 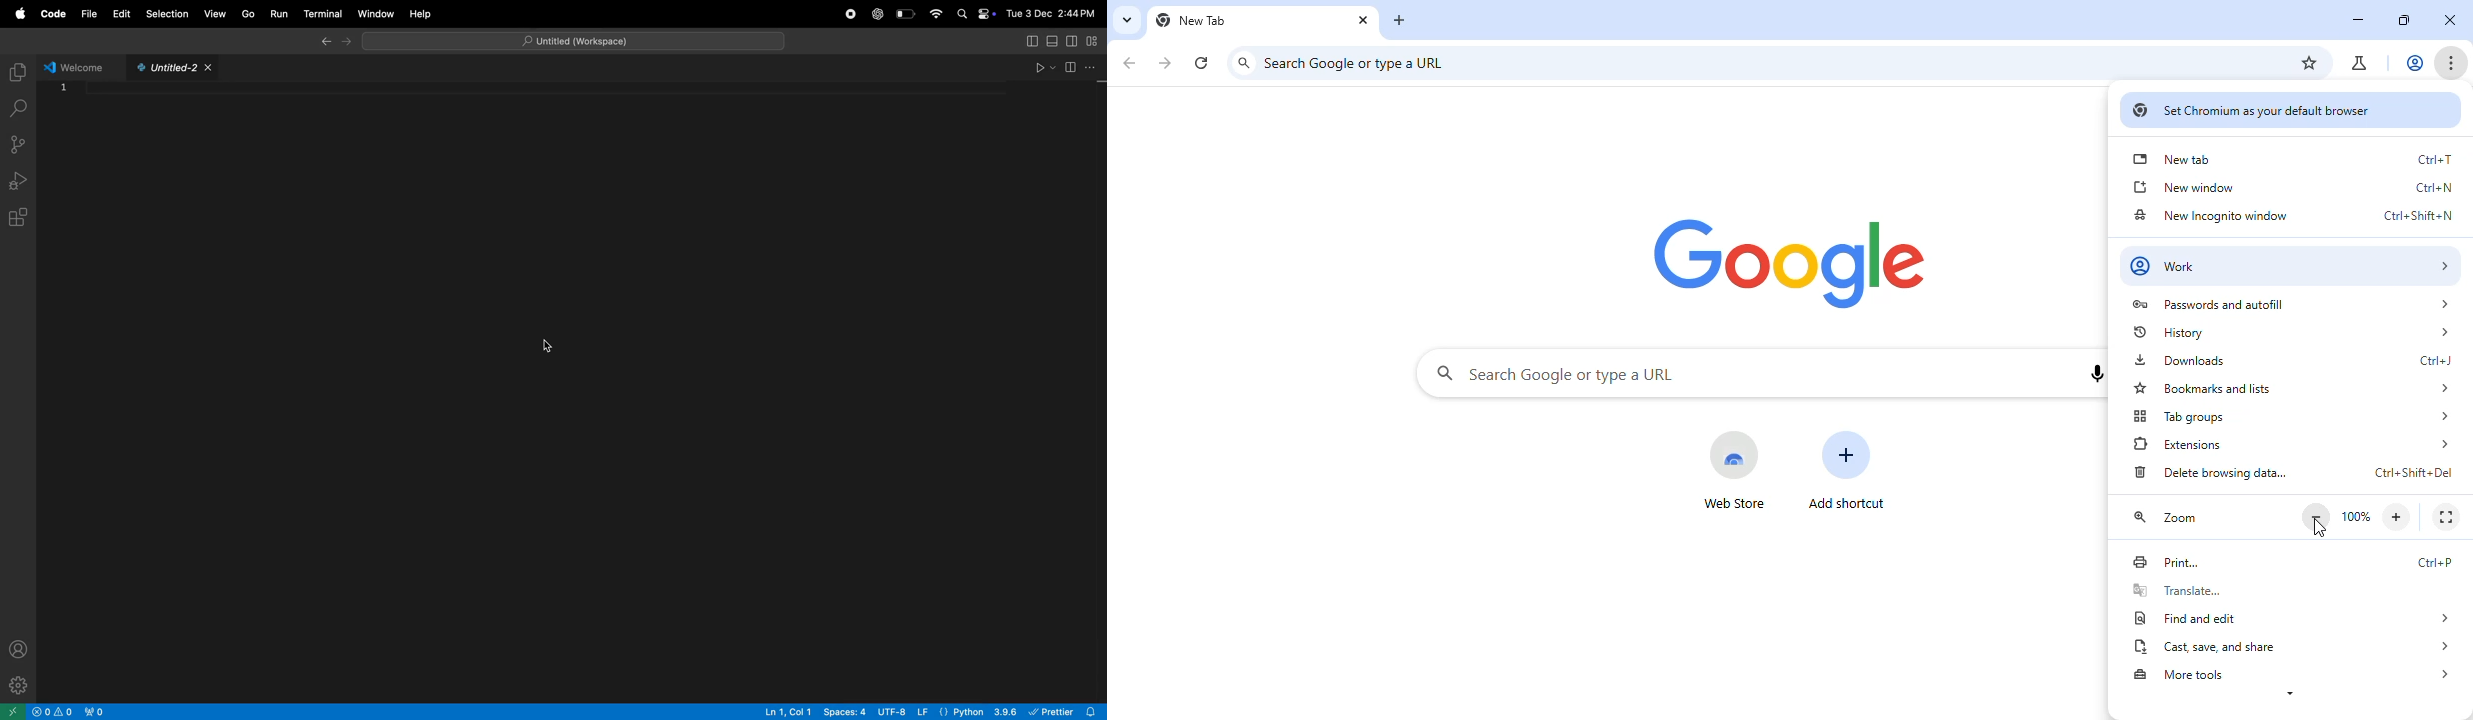 What do you see at coordinates (2291, 187) in the screenshot?
I see `new window` at bounding box center [2291, 187].